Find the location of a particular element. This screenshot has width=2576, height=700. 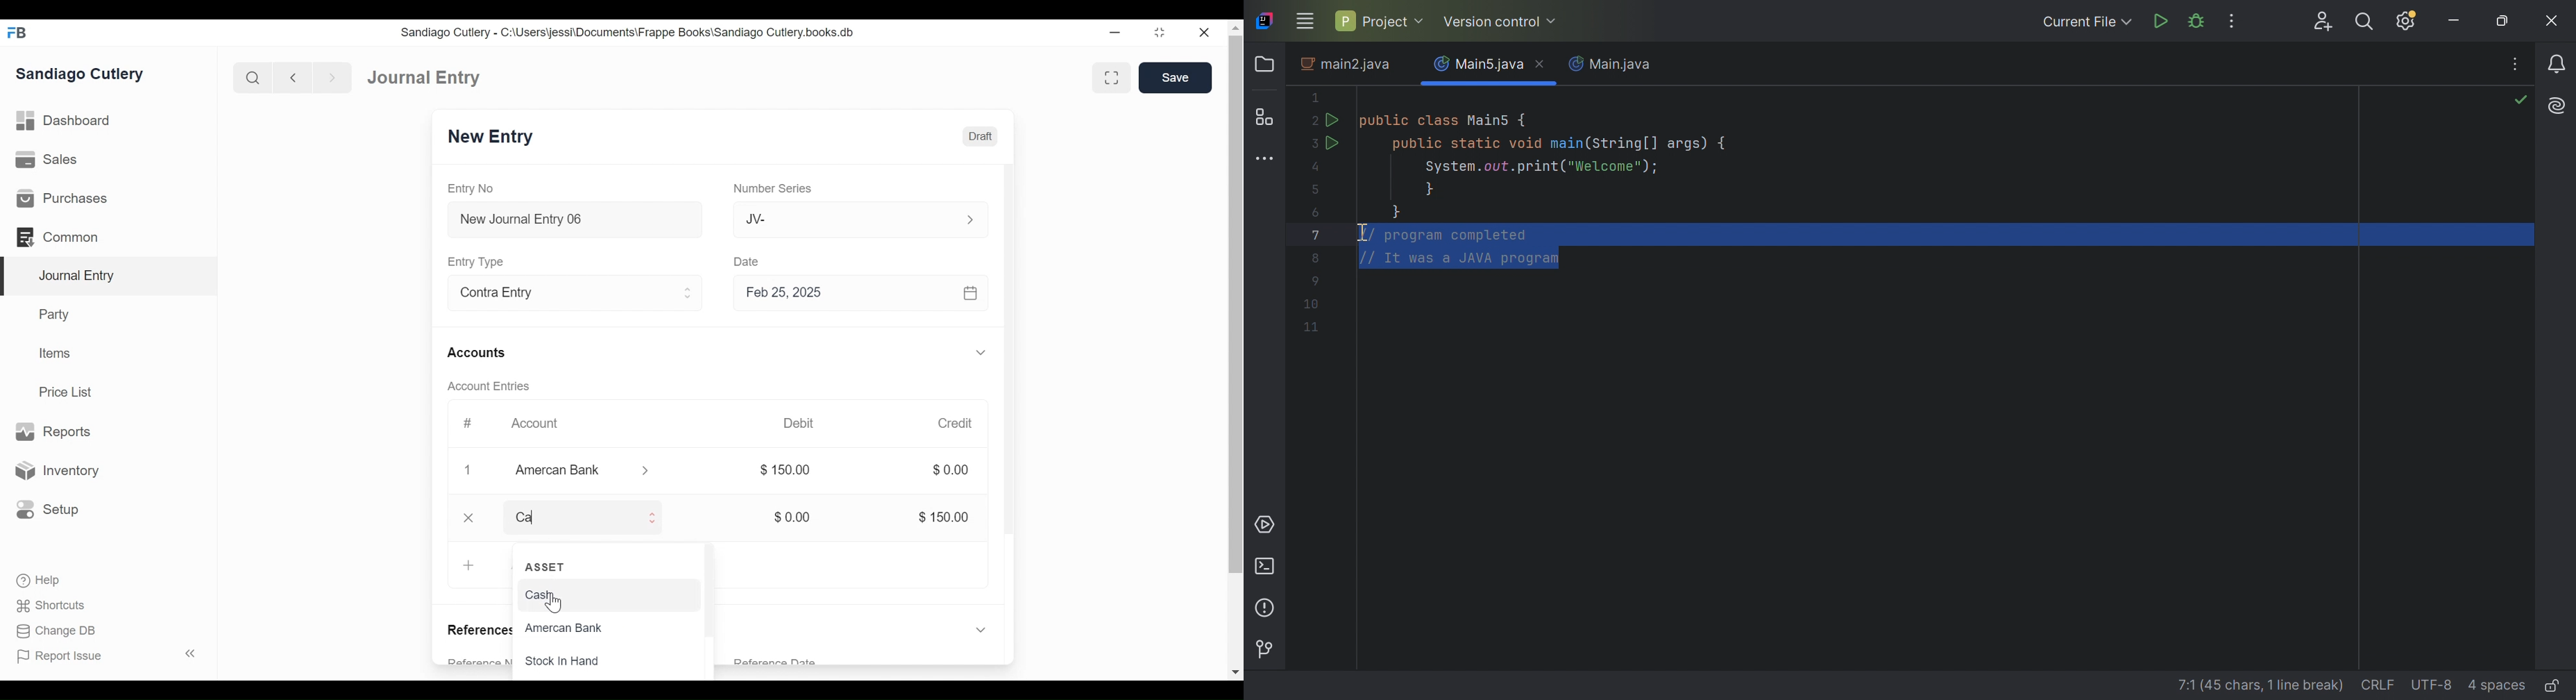

$ 150.00 is located at coordinates (940, 516).